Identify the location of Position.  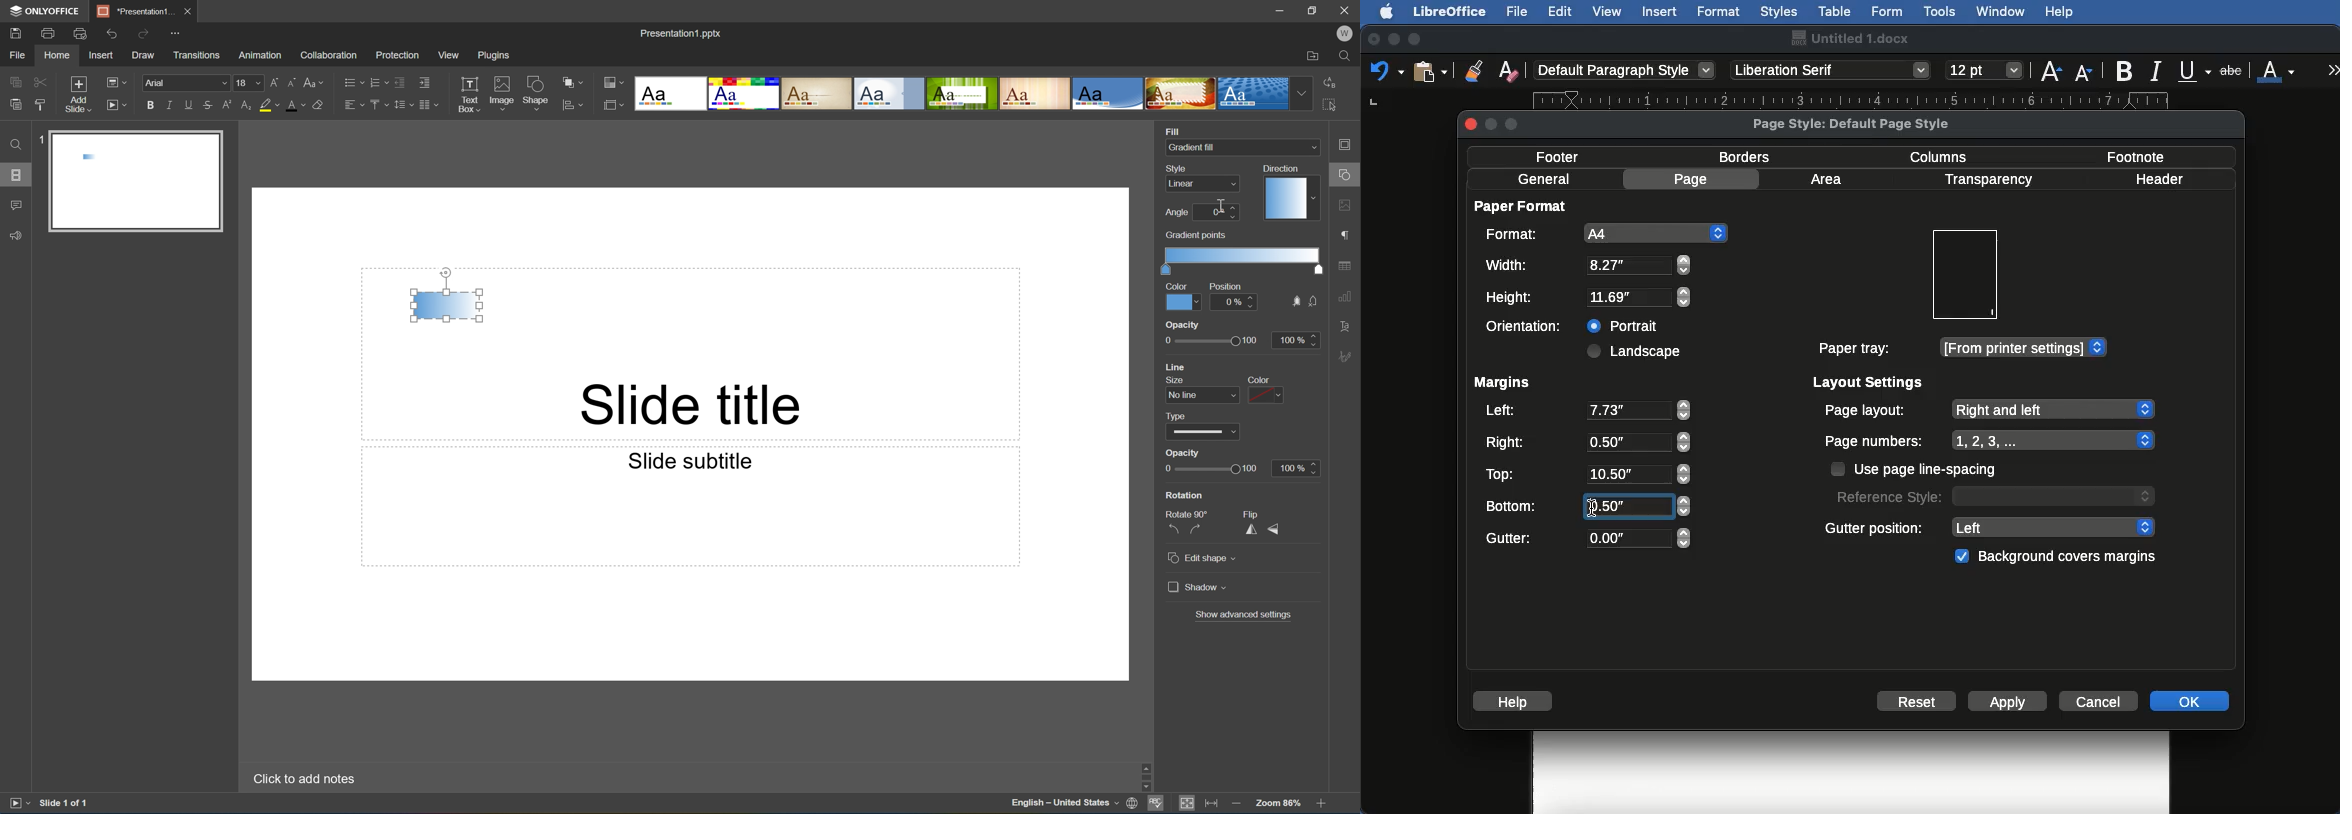
(1224, 286).